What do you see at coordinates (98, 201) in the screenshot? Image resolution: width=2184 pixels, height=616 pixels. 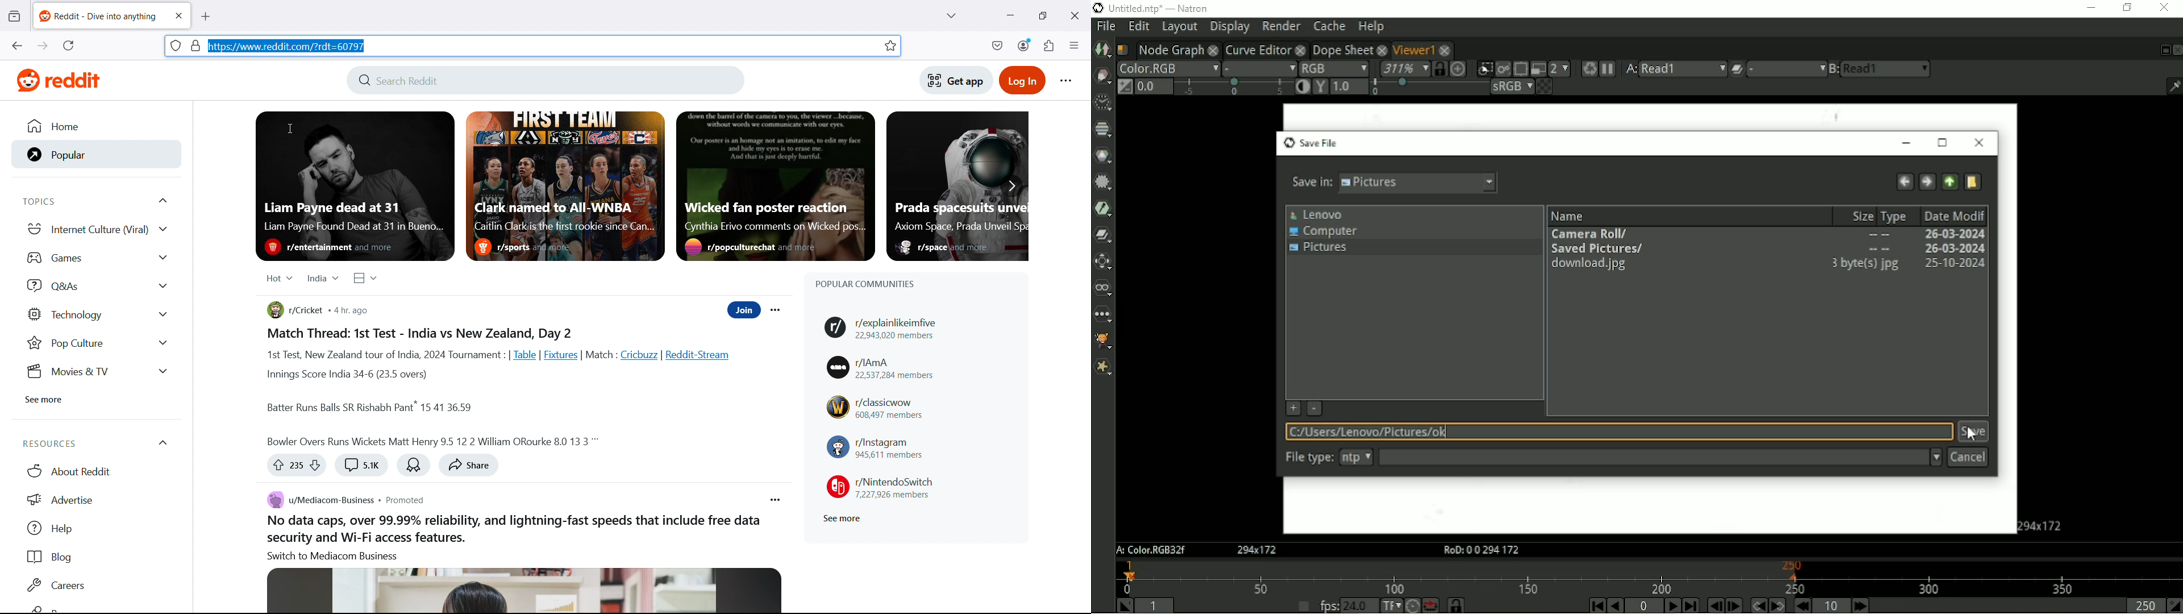 I see `Topics` at bounding box center [98, 201].